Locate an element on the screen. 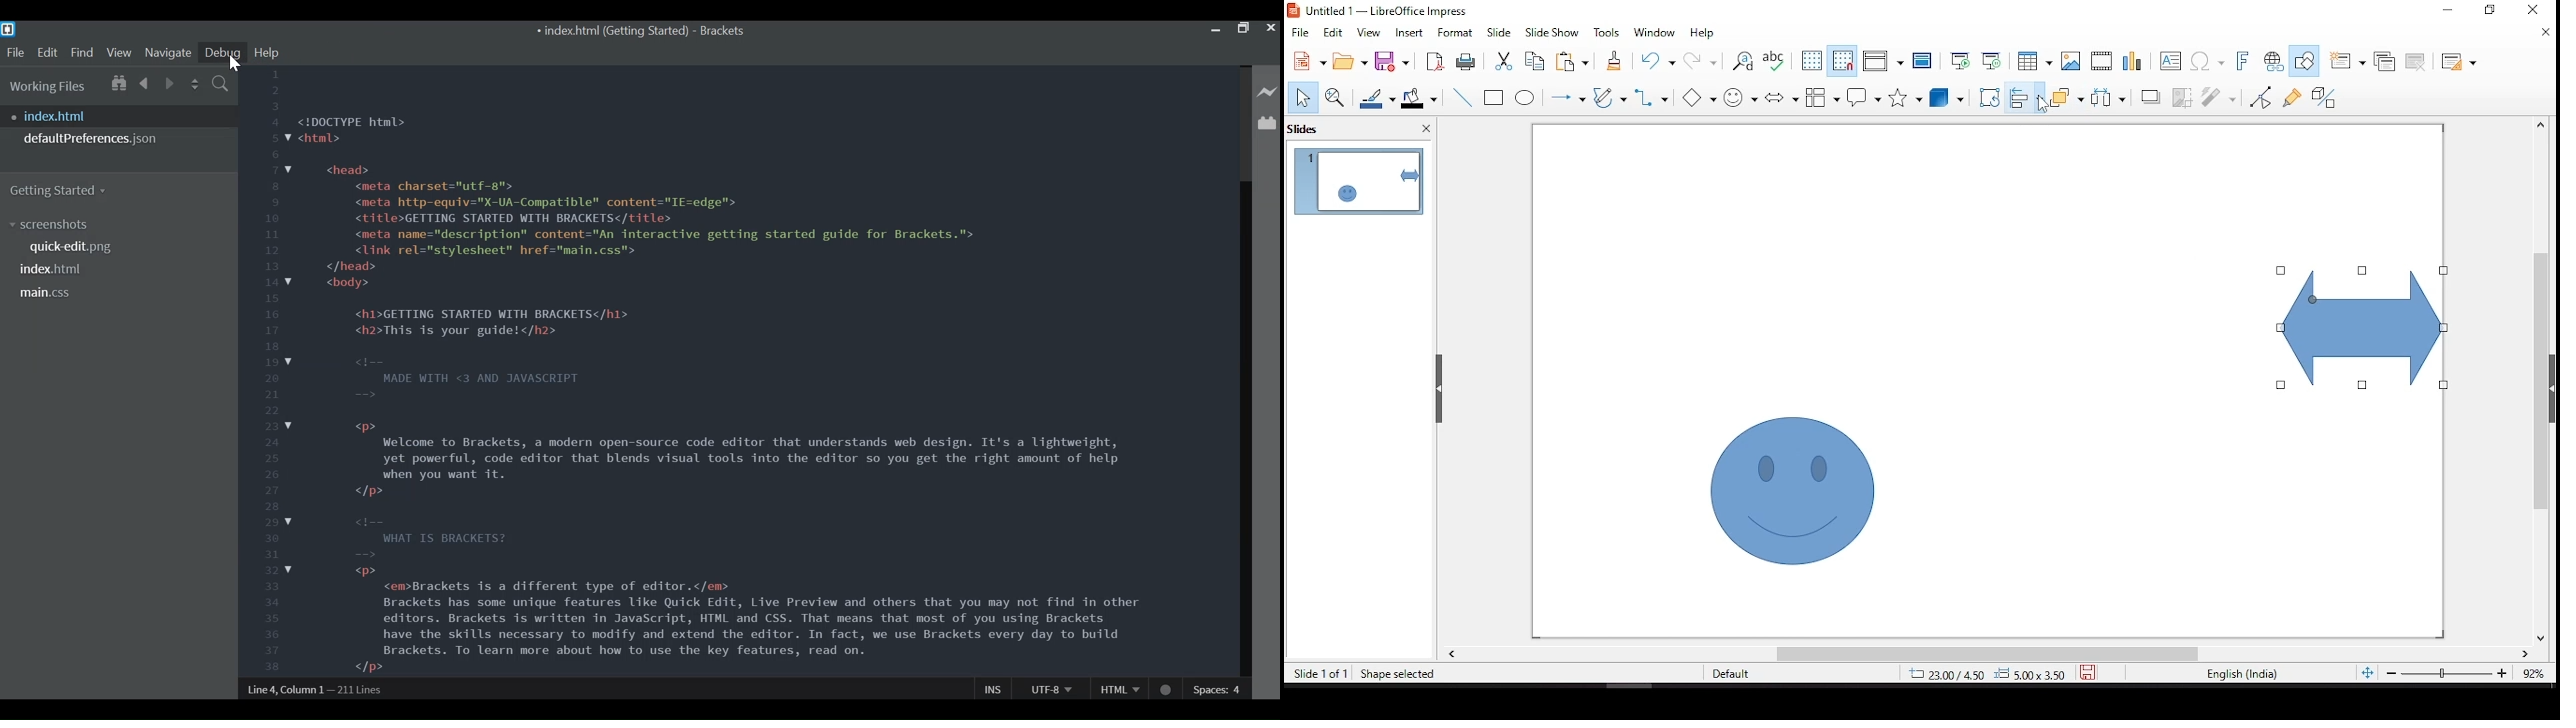  Vertical Scroll bar is located at coordinates (1243, 429).